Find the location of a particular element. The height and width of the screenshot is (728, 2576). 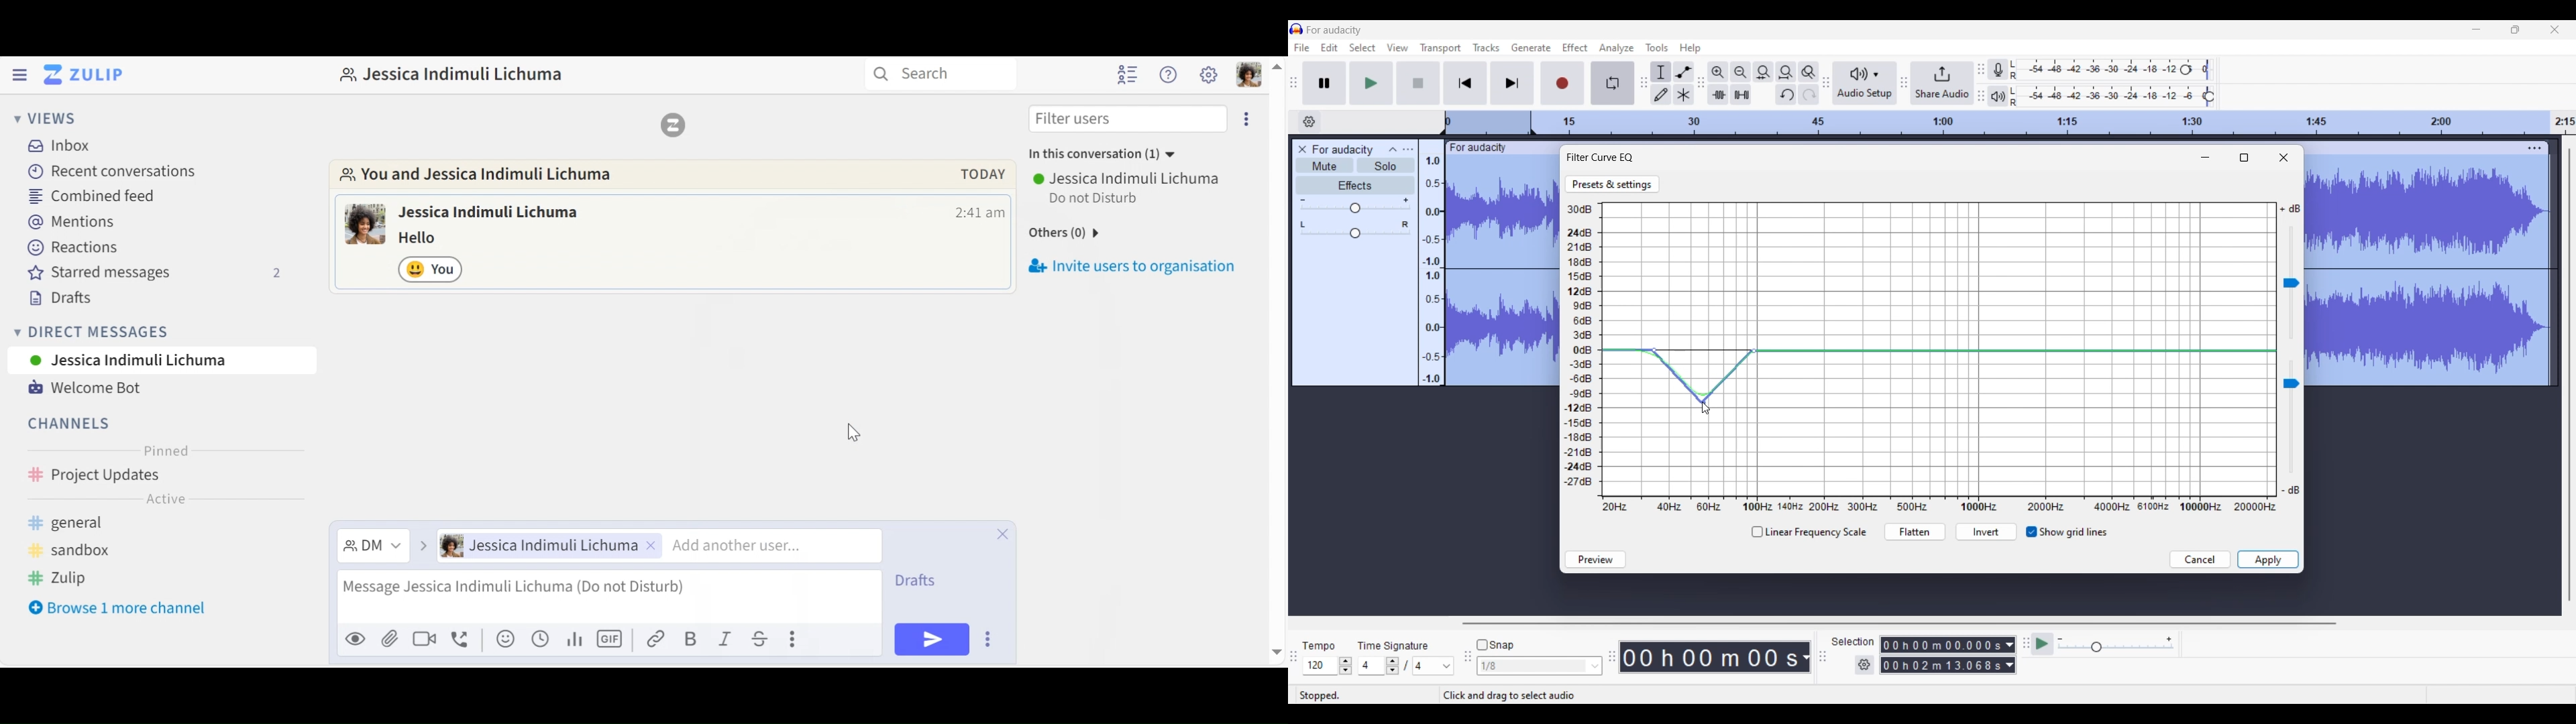

Add voice call is located at coordinates (462, 640).